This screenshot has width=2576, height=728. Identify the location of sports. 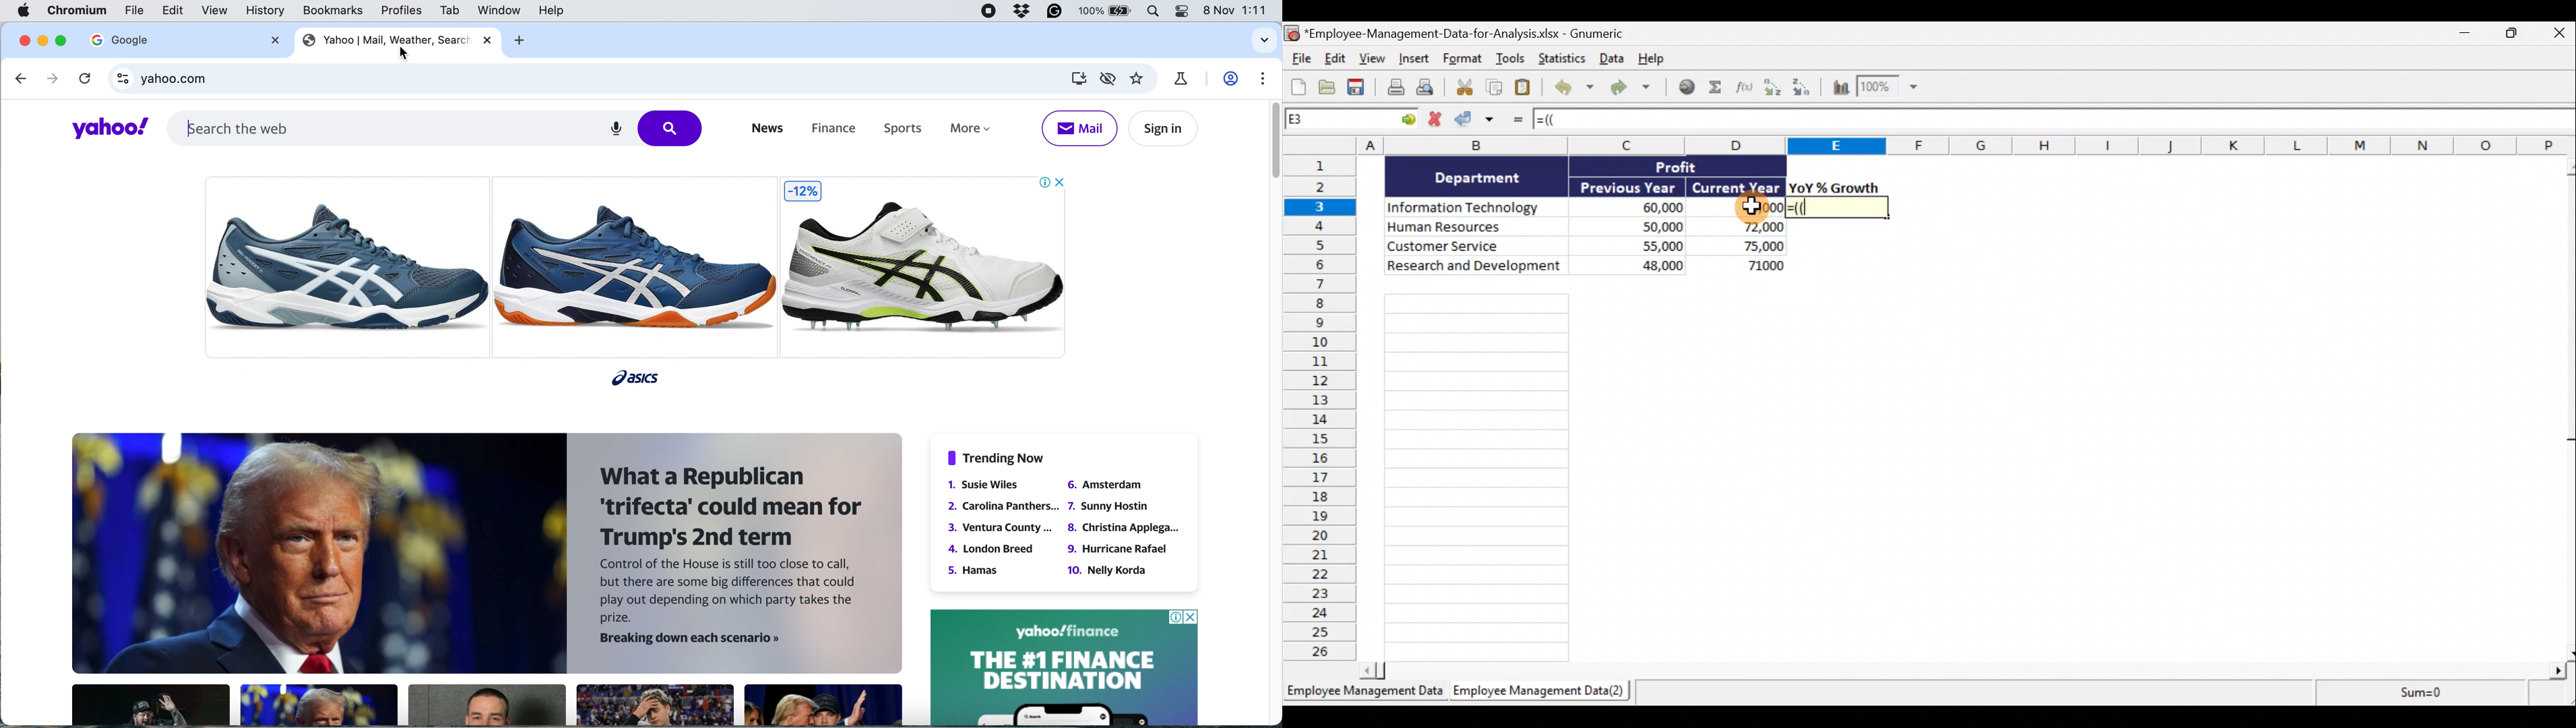
(898, 130).